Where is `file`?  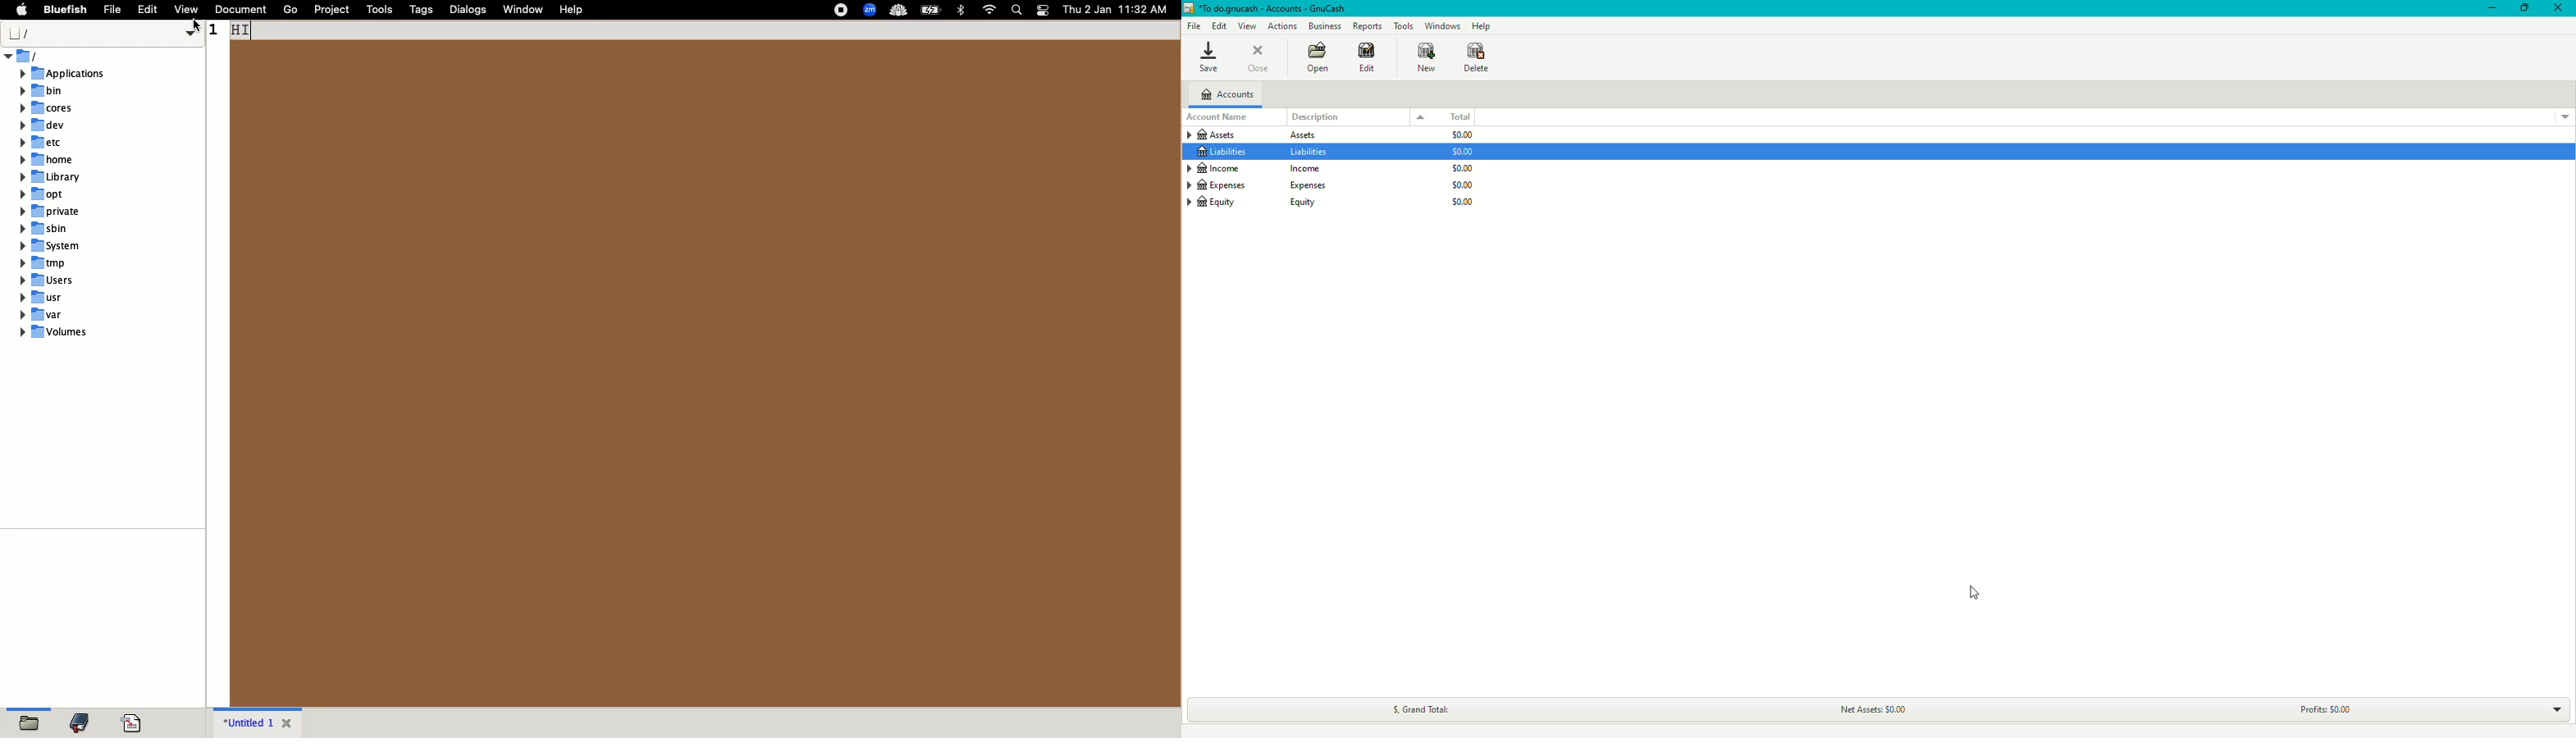
file is located at coordinates (102, 33).